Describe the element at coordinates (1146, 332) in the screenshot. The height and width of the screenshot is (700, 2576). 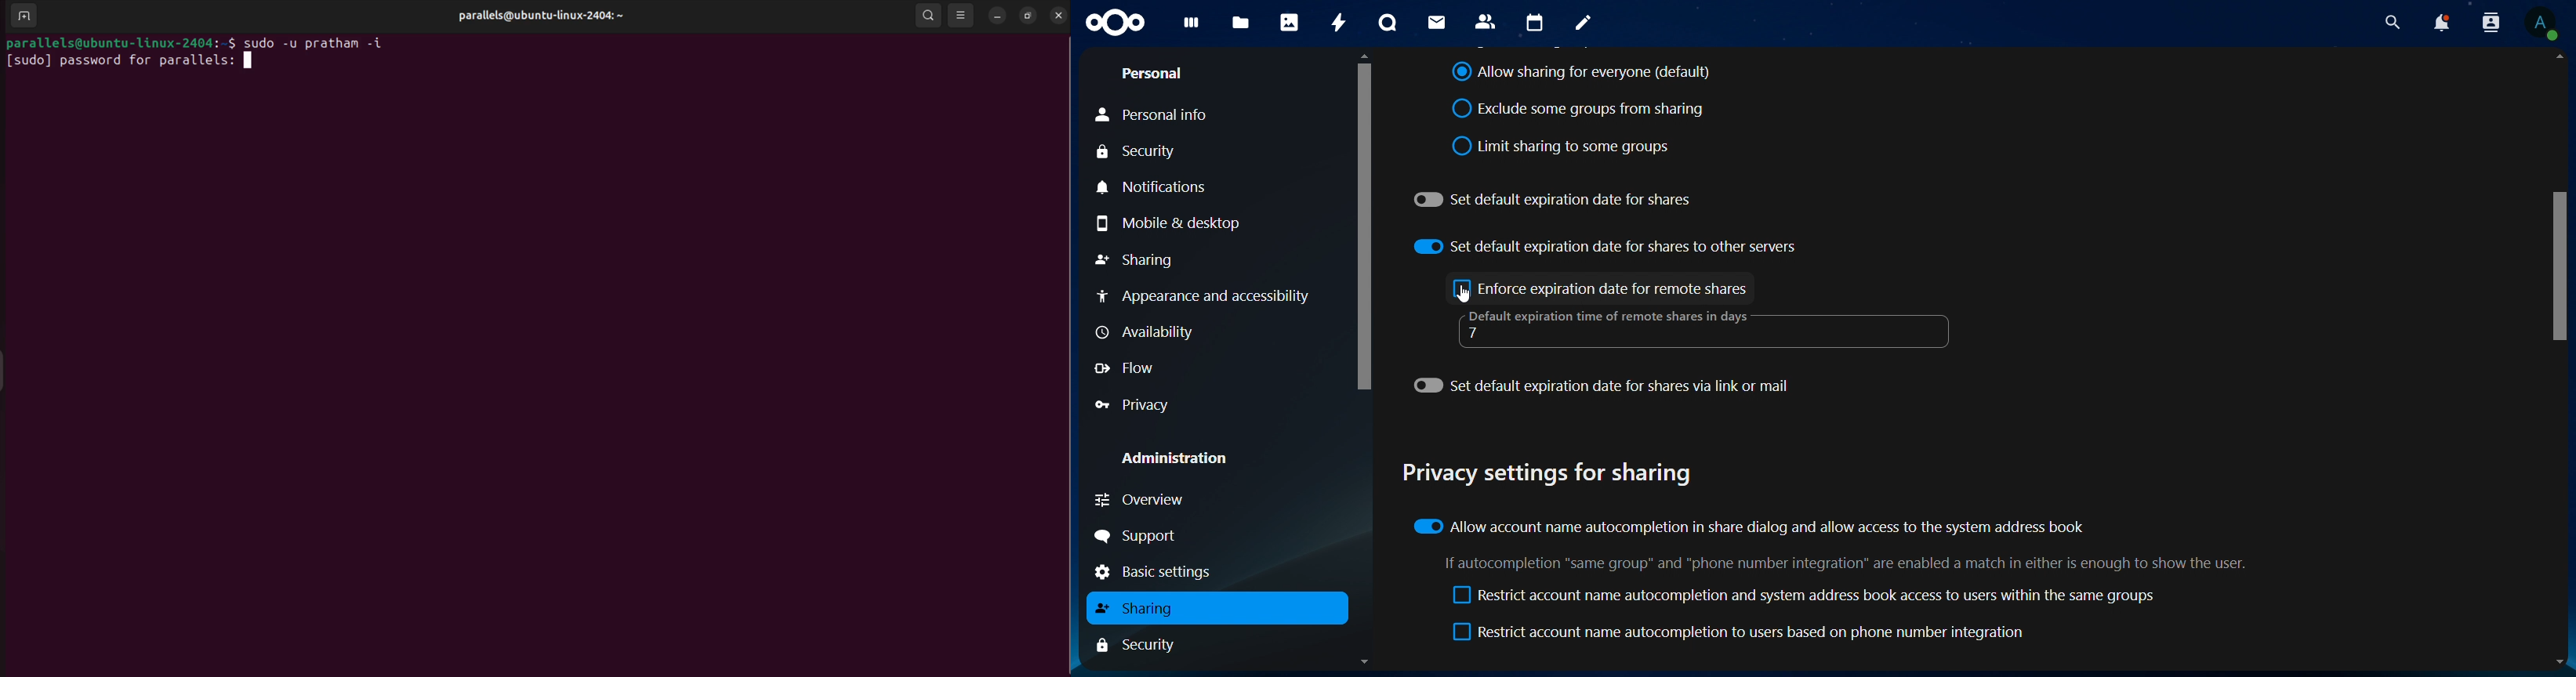
I see `availability` at that location.